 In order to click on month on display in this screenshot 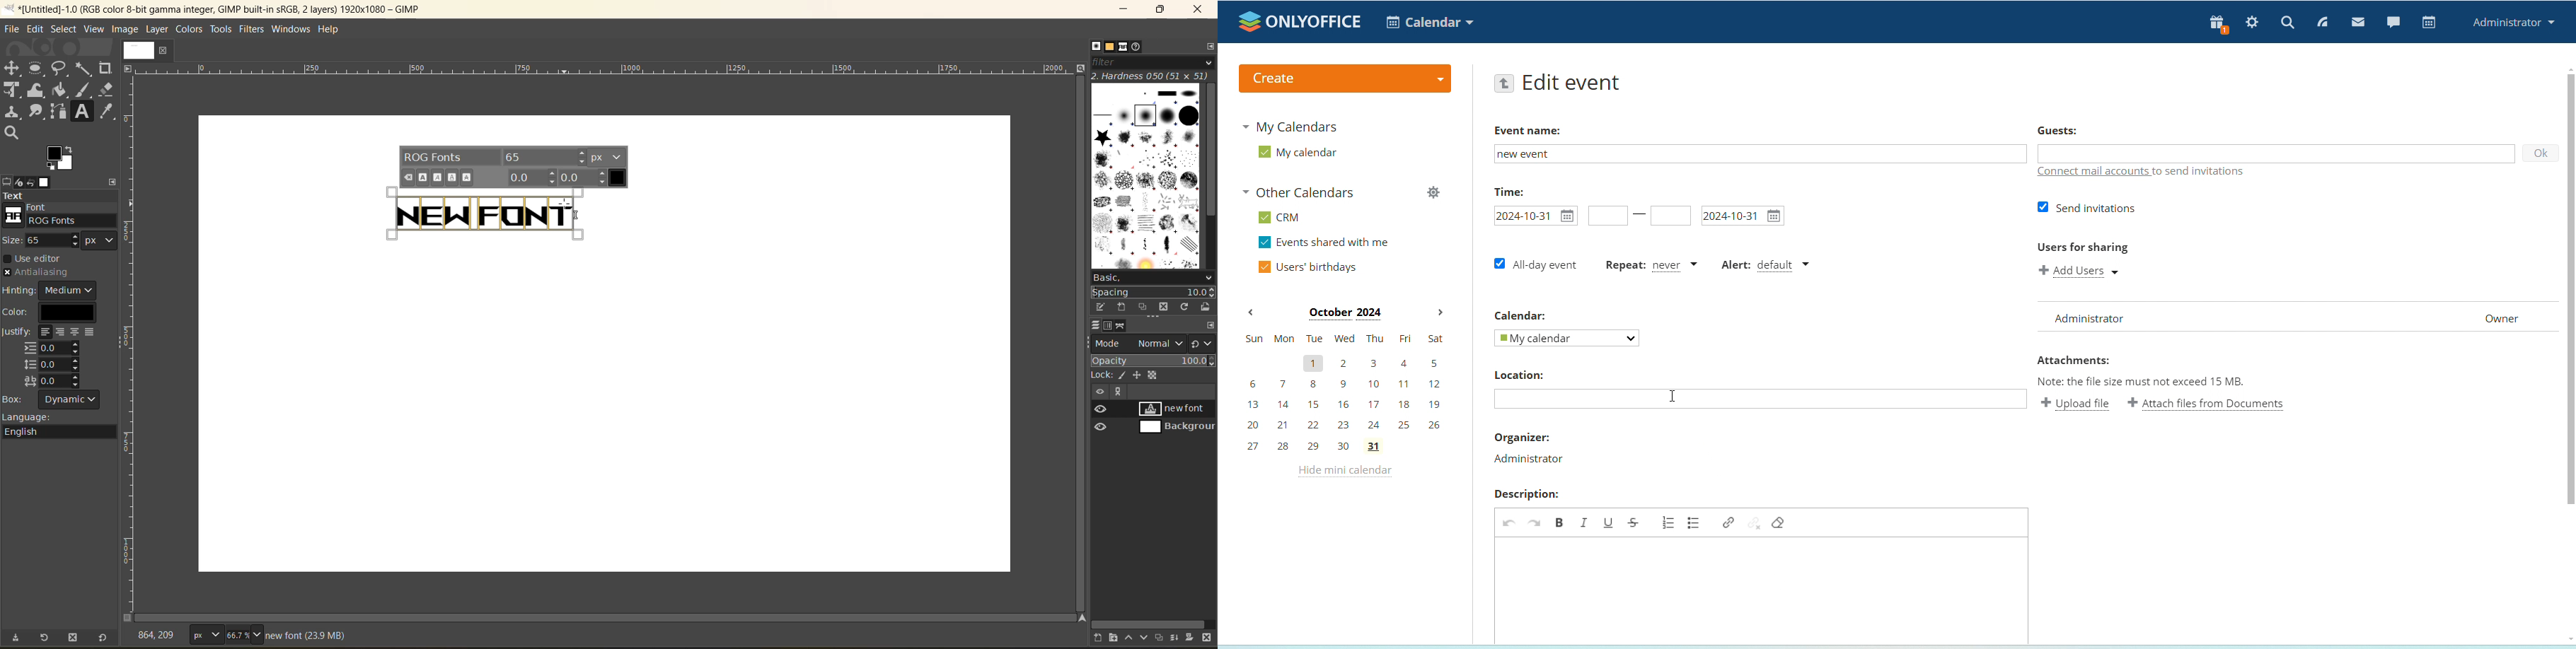, I will do `click(1345, 314)`.